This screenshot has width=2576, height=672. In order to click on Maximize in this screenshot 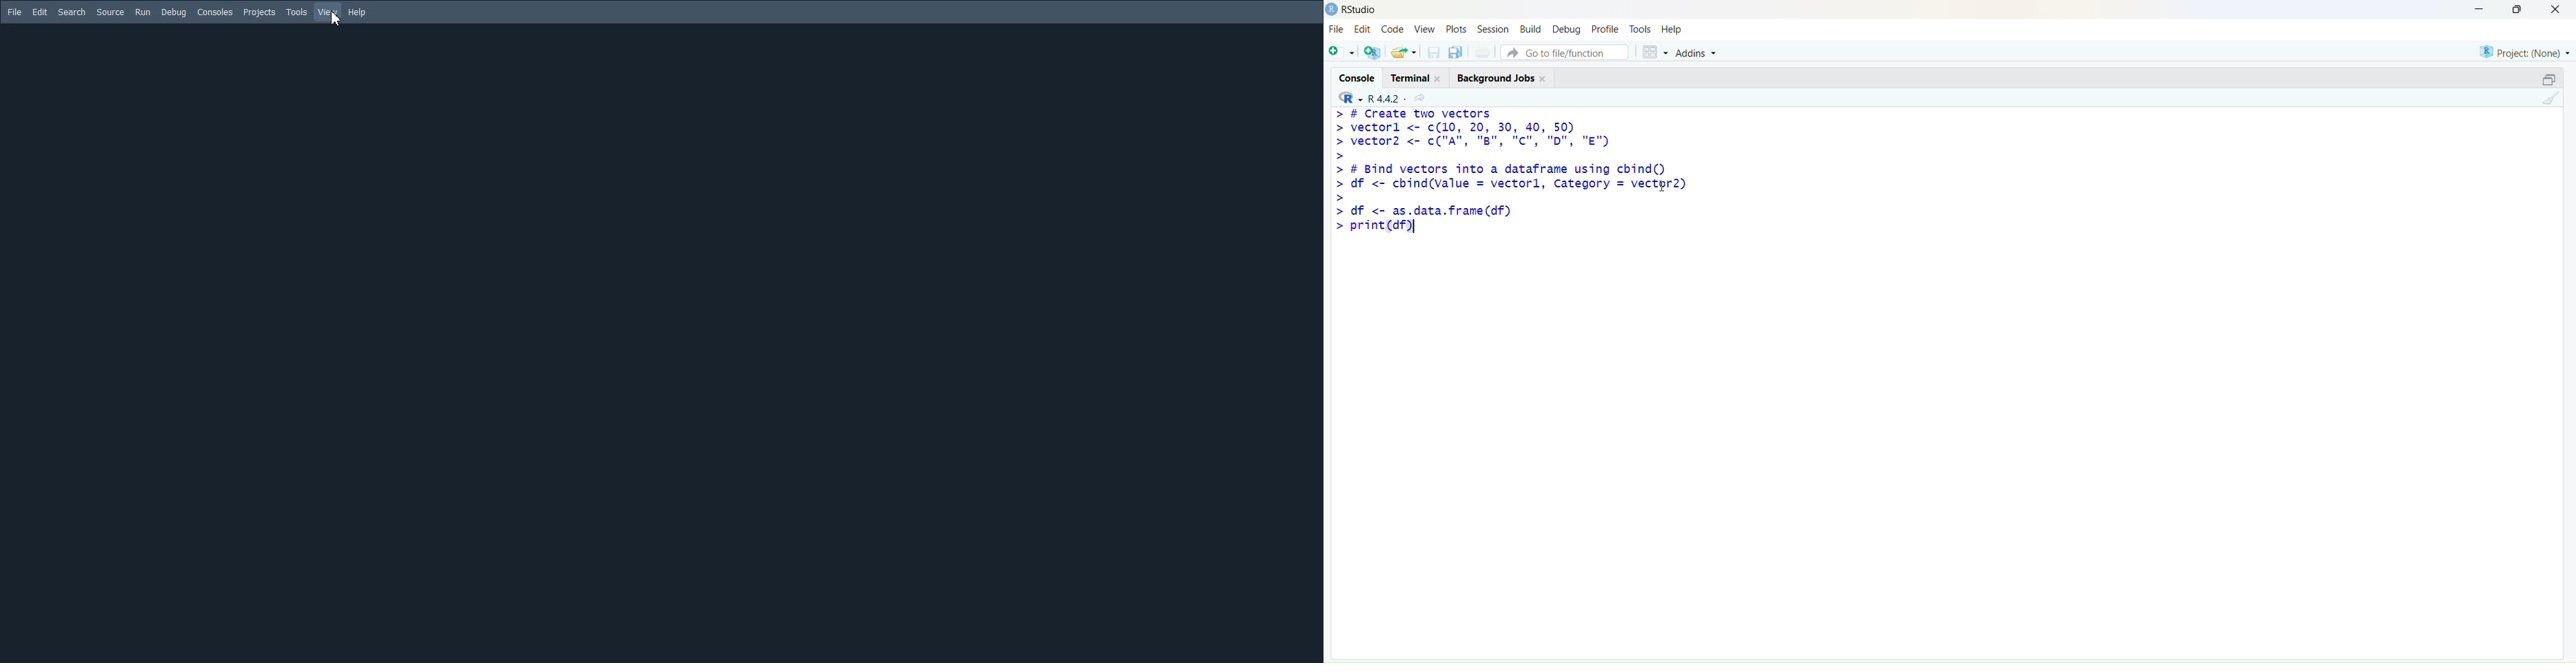, I will do `click(2519, 9)`.